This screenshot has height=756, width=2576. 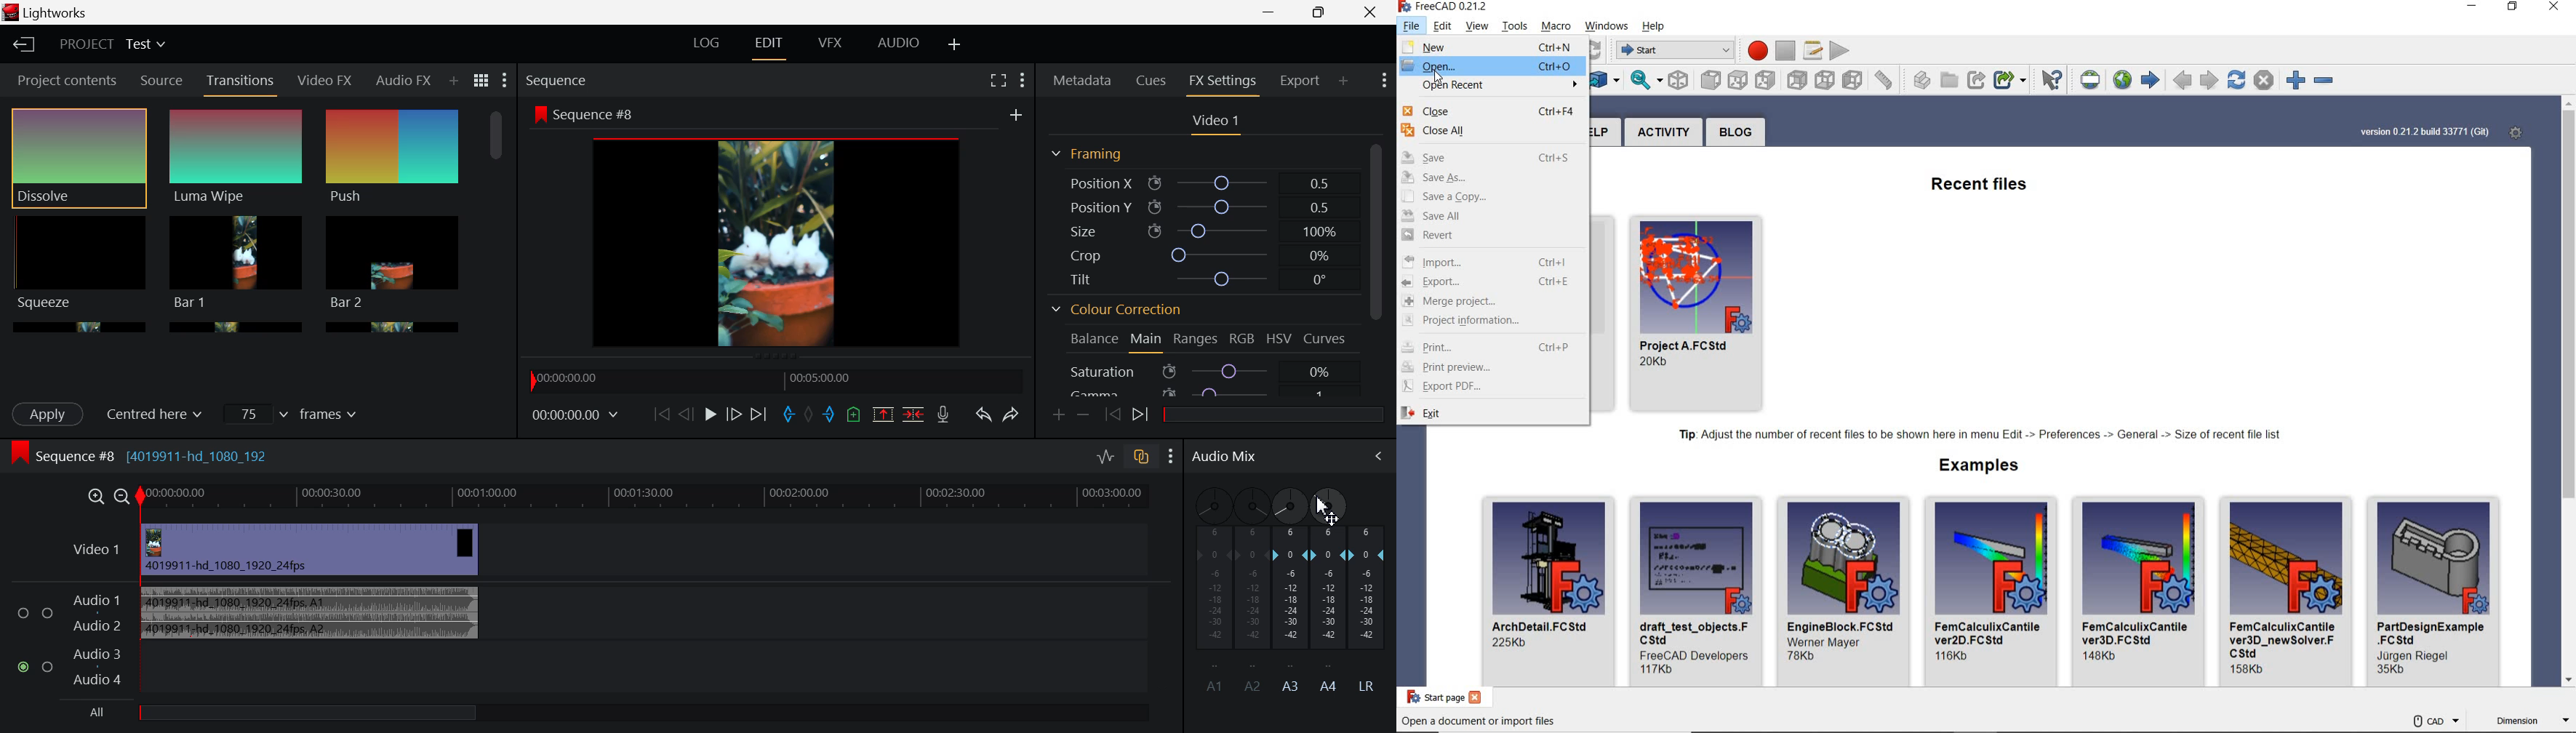 What do you see at coordinates (2514, 8) in the screenshot?
I see `RESTORE DOWN` at bounding box center [2514, 8].